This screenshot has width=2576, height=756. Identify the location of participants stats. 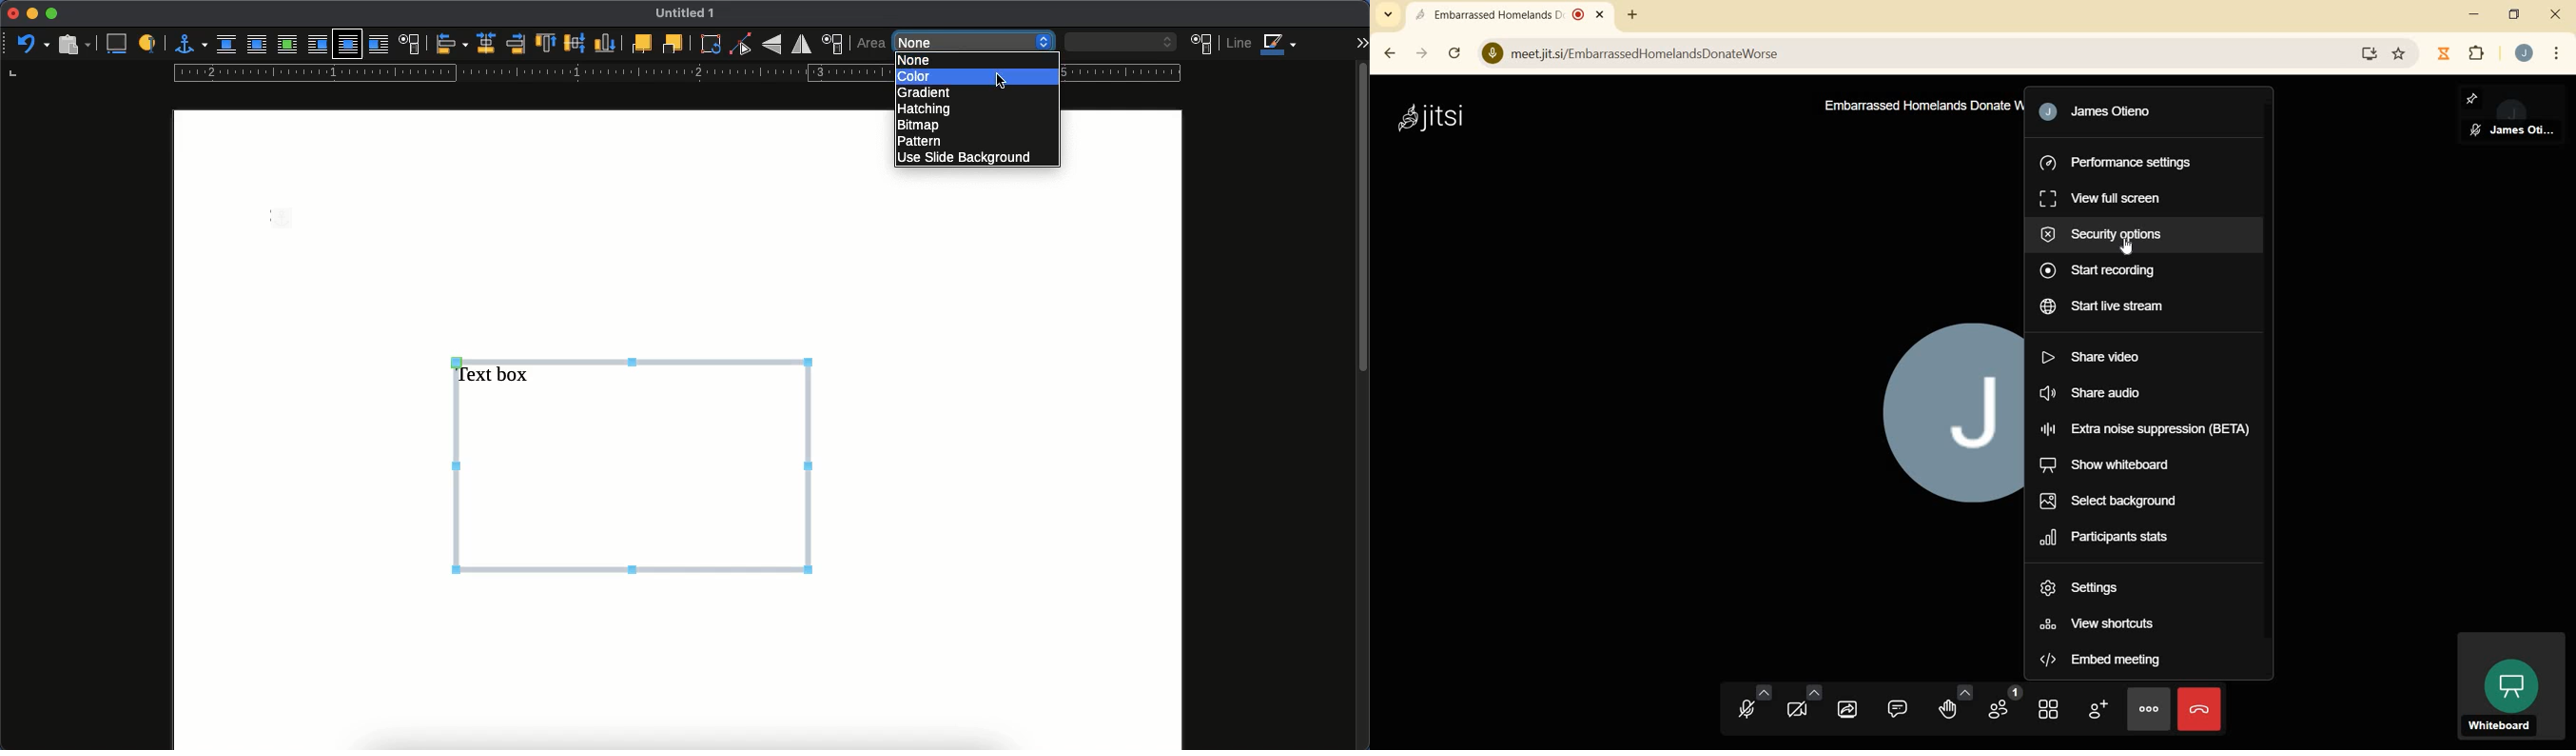
(2126, 540).